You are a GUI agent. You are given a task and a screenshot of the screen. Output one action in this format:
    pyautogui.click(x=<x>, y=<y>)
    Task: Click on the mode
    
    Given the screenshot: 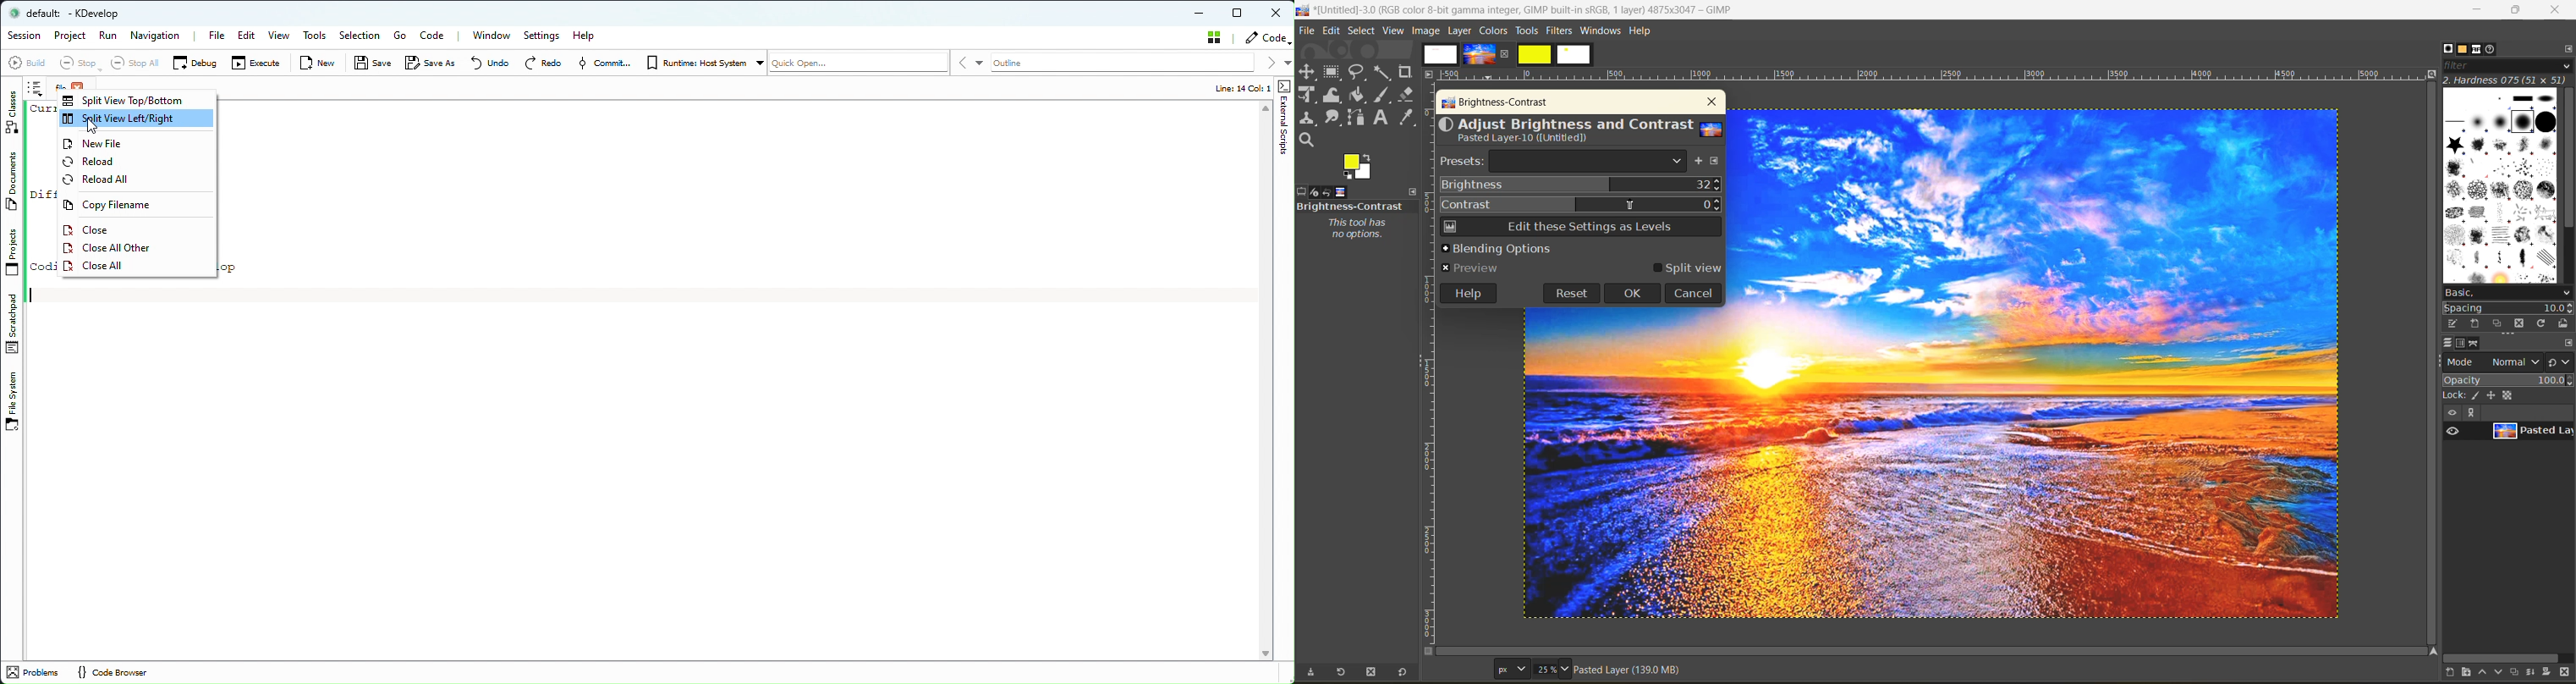 What is the action you would take?
    pyautogui.click(x=2493, y=361)
    